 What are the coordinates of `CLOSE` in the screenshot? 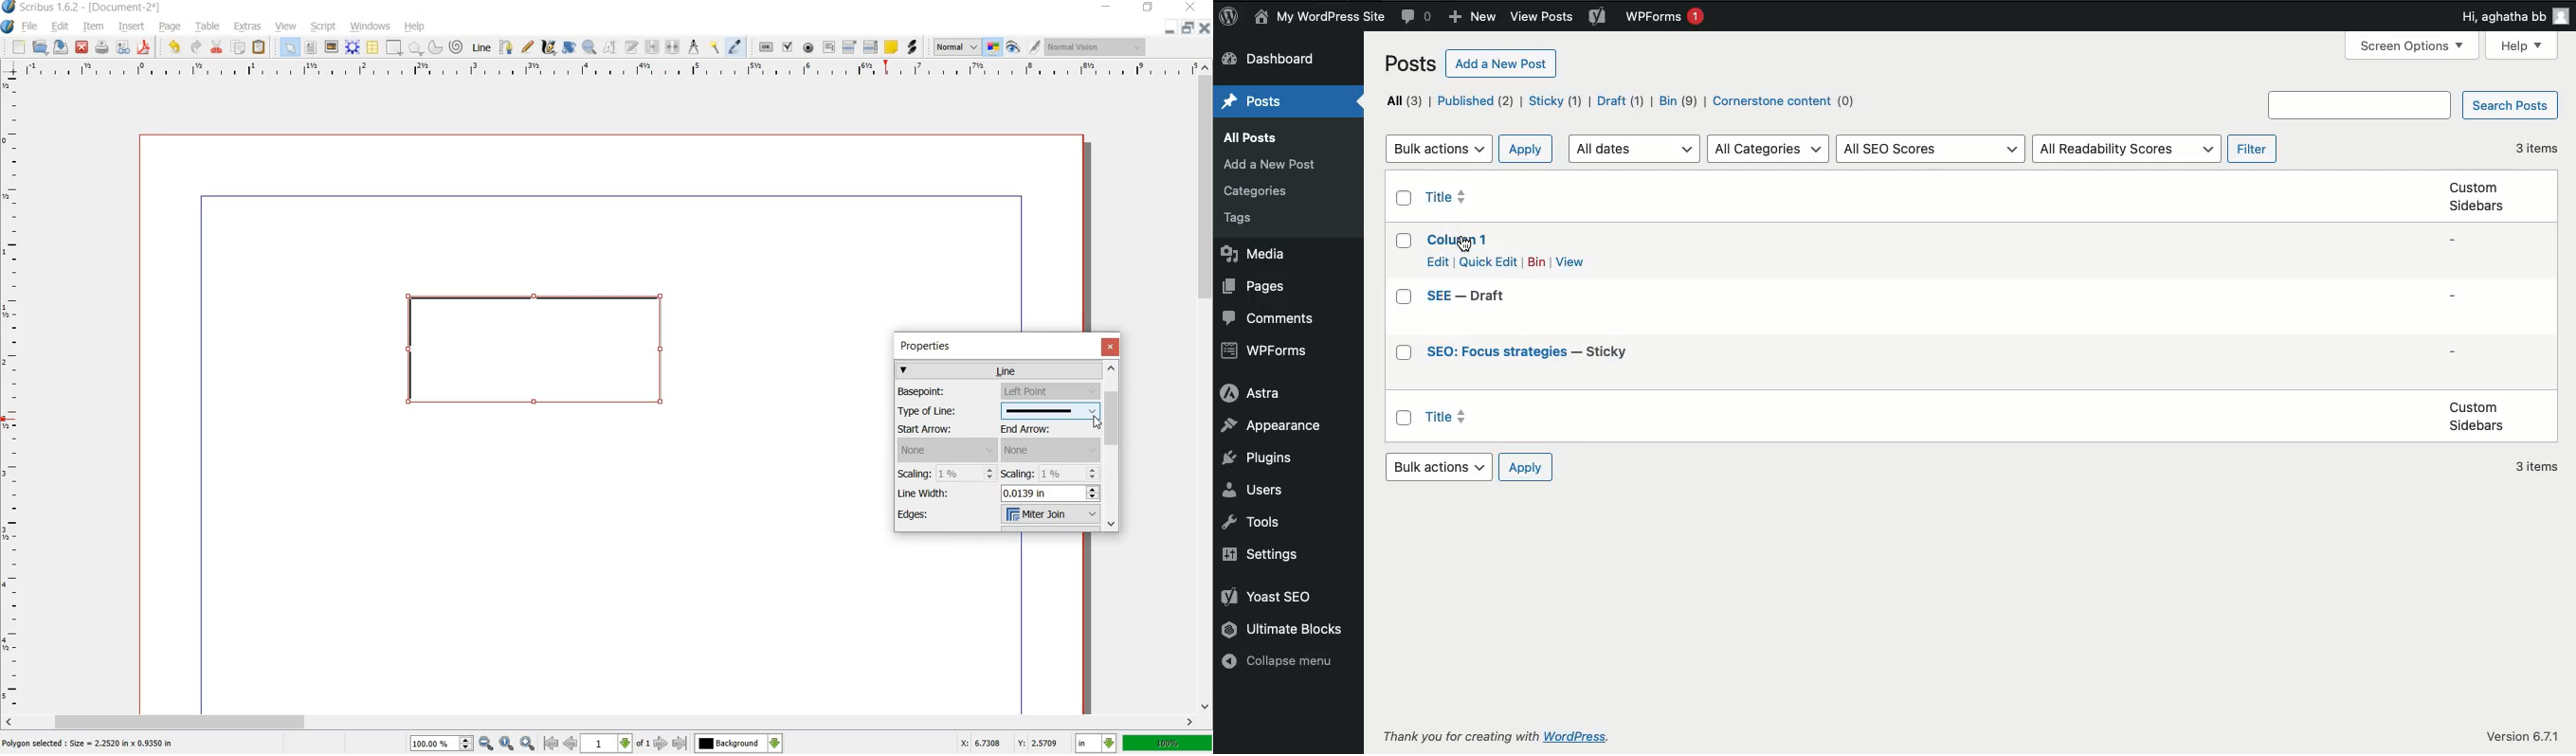 It's located at (82, 47).